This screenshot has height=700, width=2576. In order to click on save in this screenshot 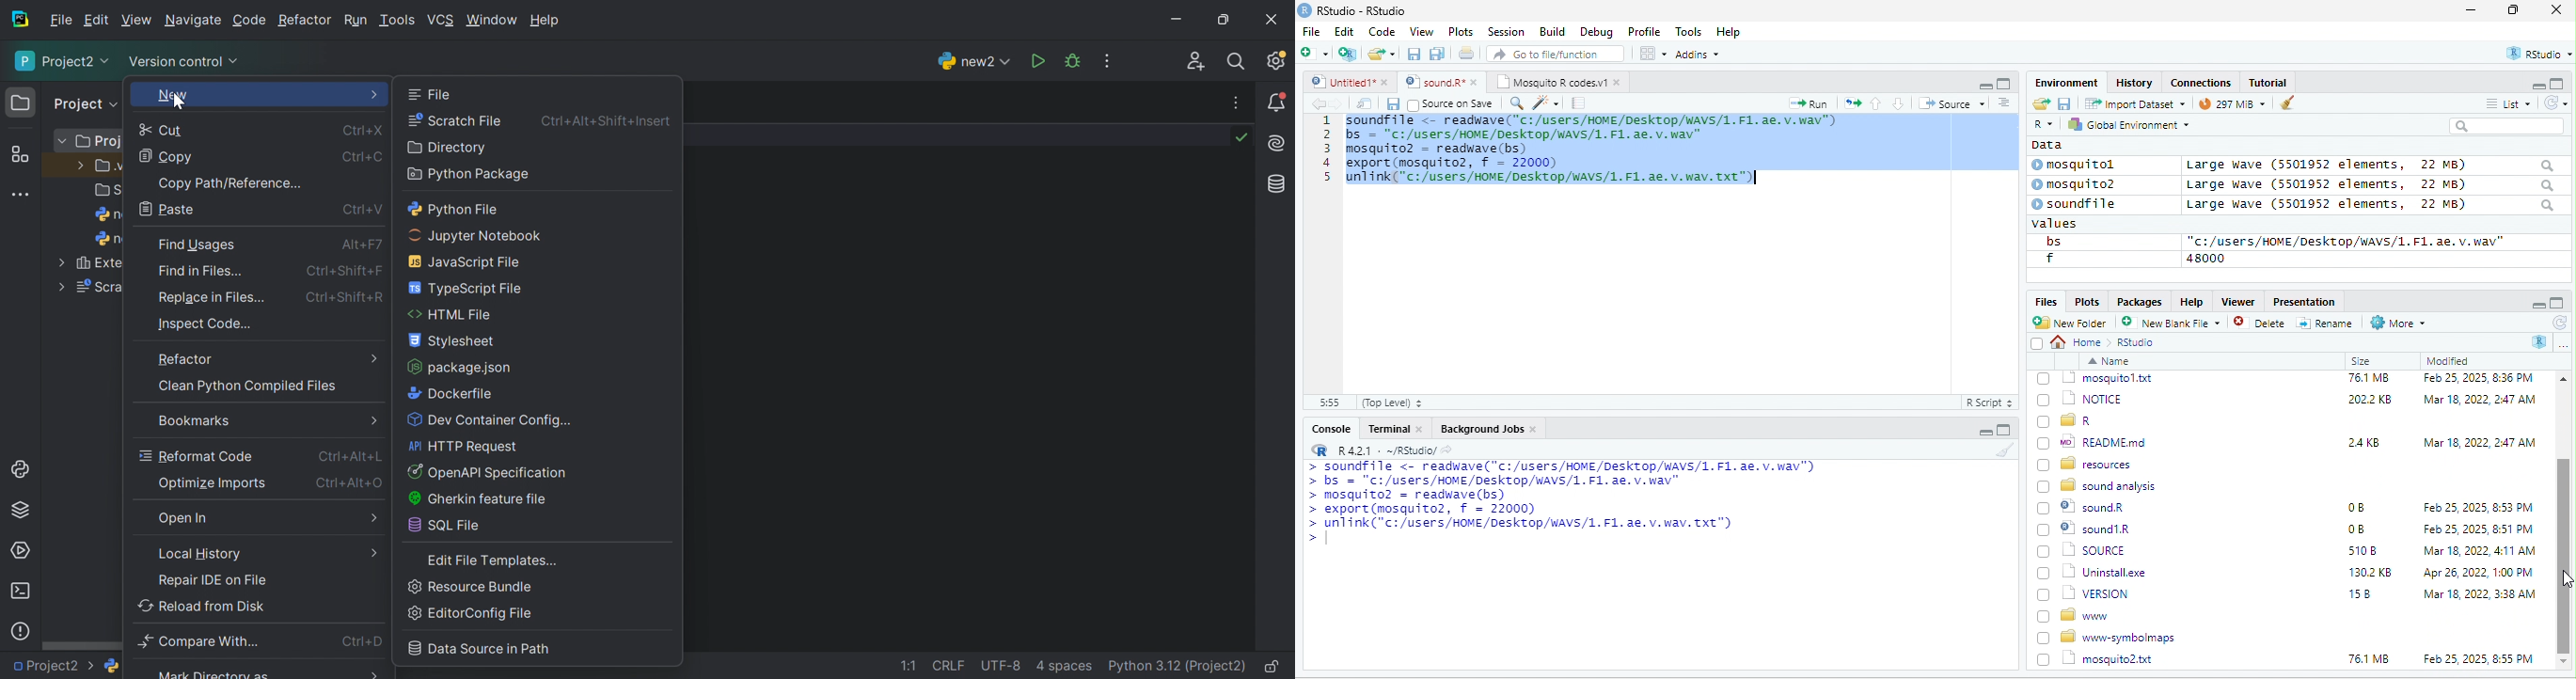, I will do `click(1415, 55)`.